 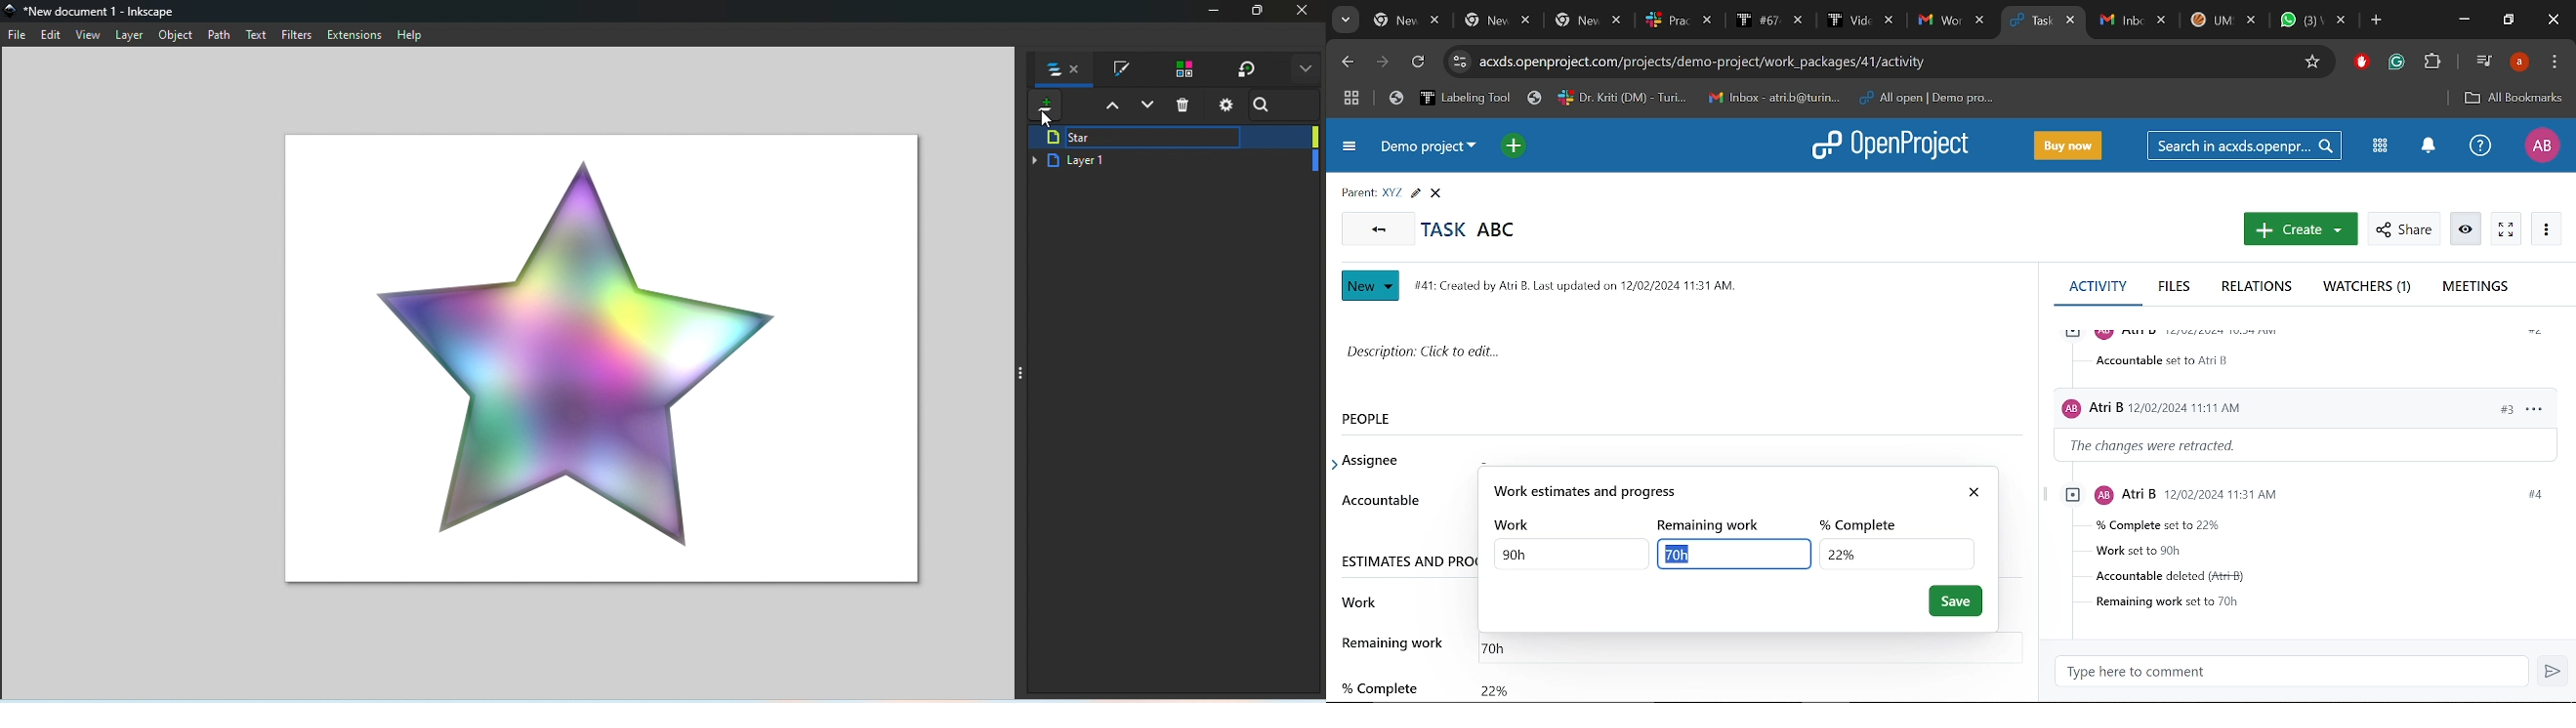 What do you see at coordinates (2533, 407) in the screenshot?
I see `options` at bounding box center [2533, 407].